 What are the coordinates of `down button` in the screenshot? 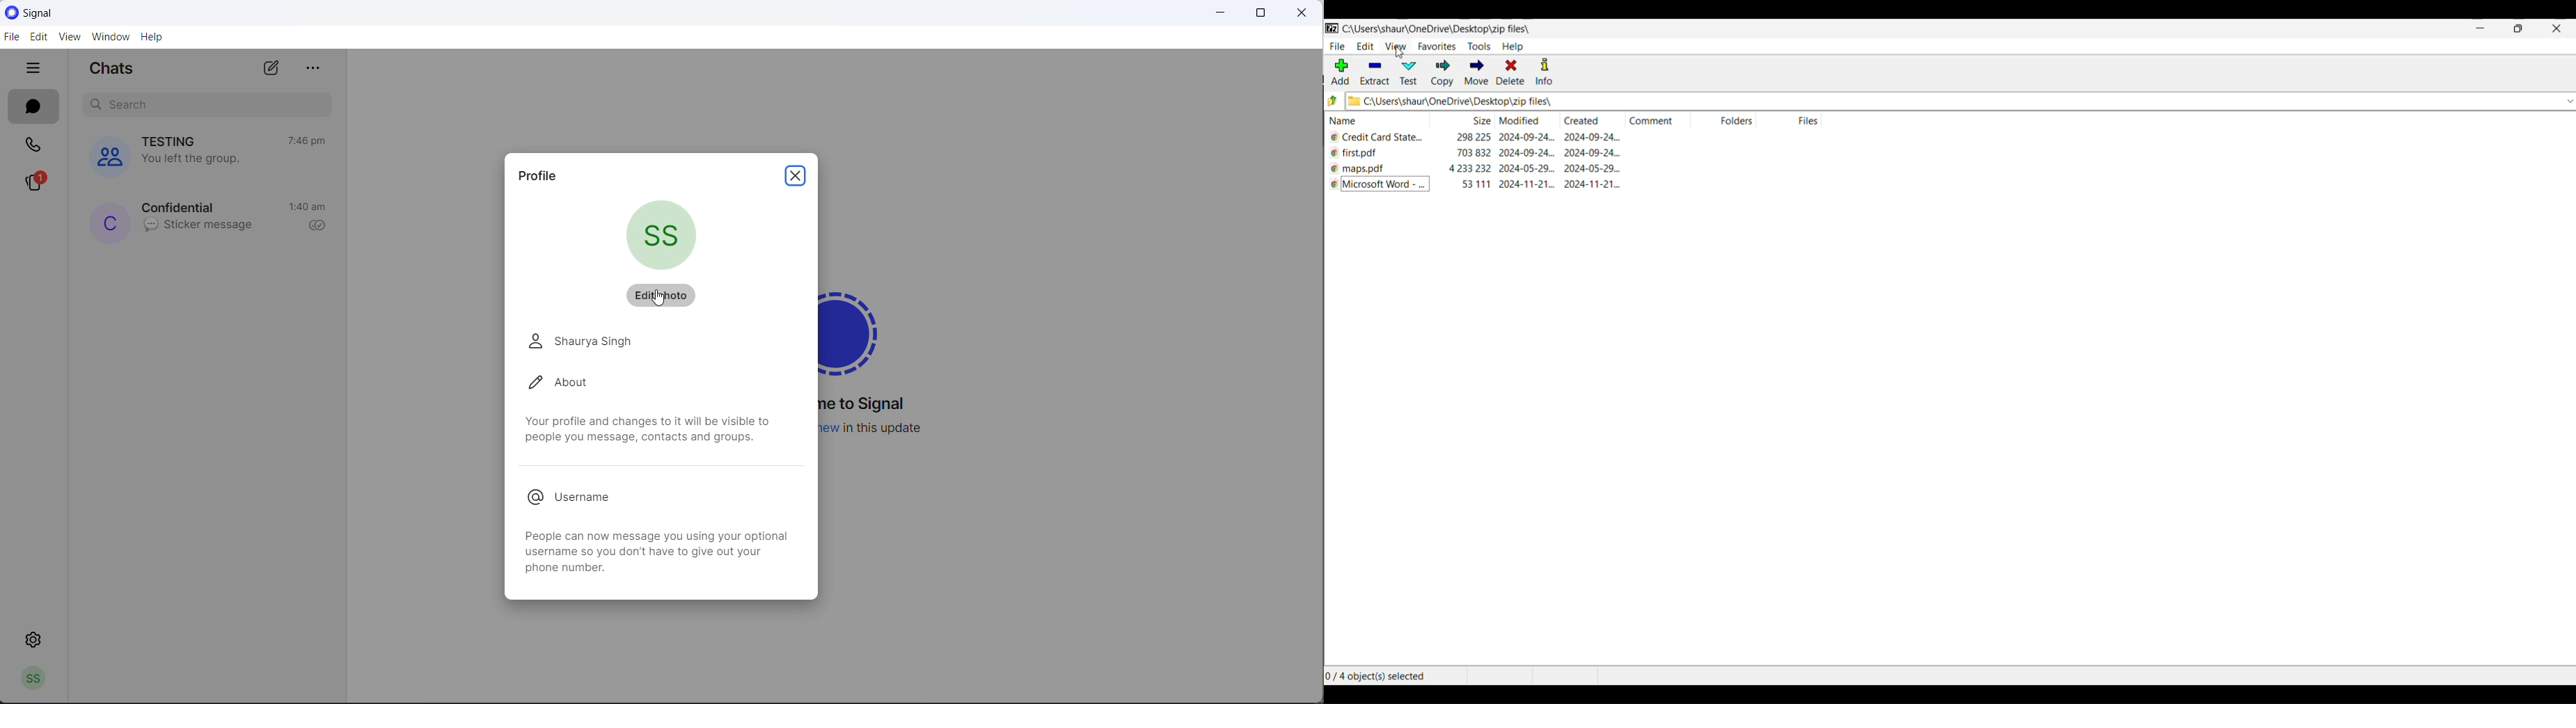 It's located at (2560, 102).